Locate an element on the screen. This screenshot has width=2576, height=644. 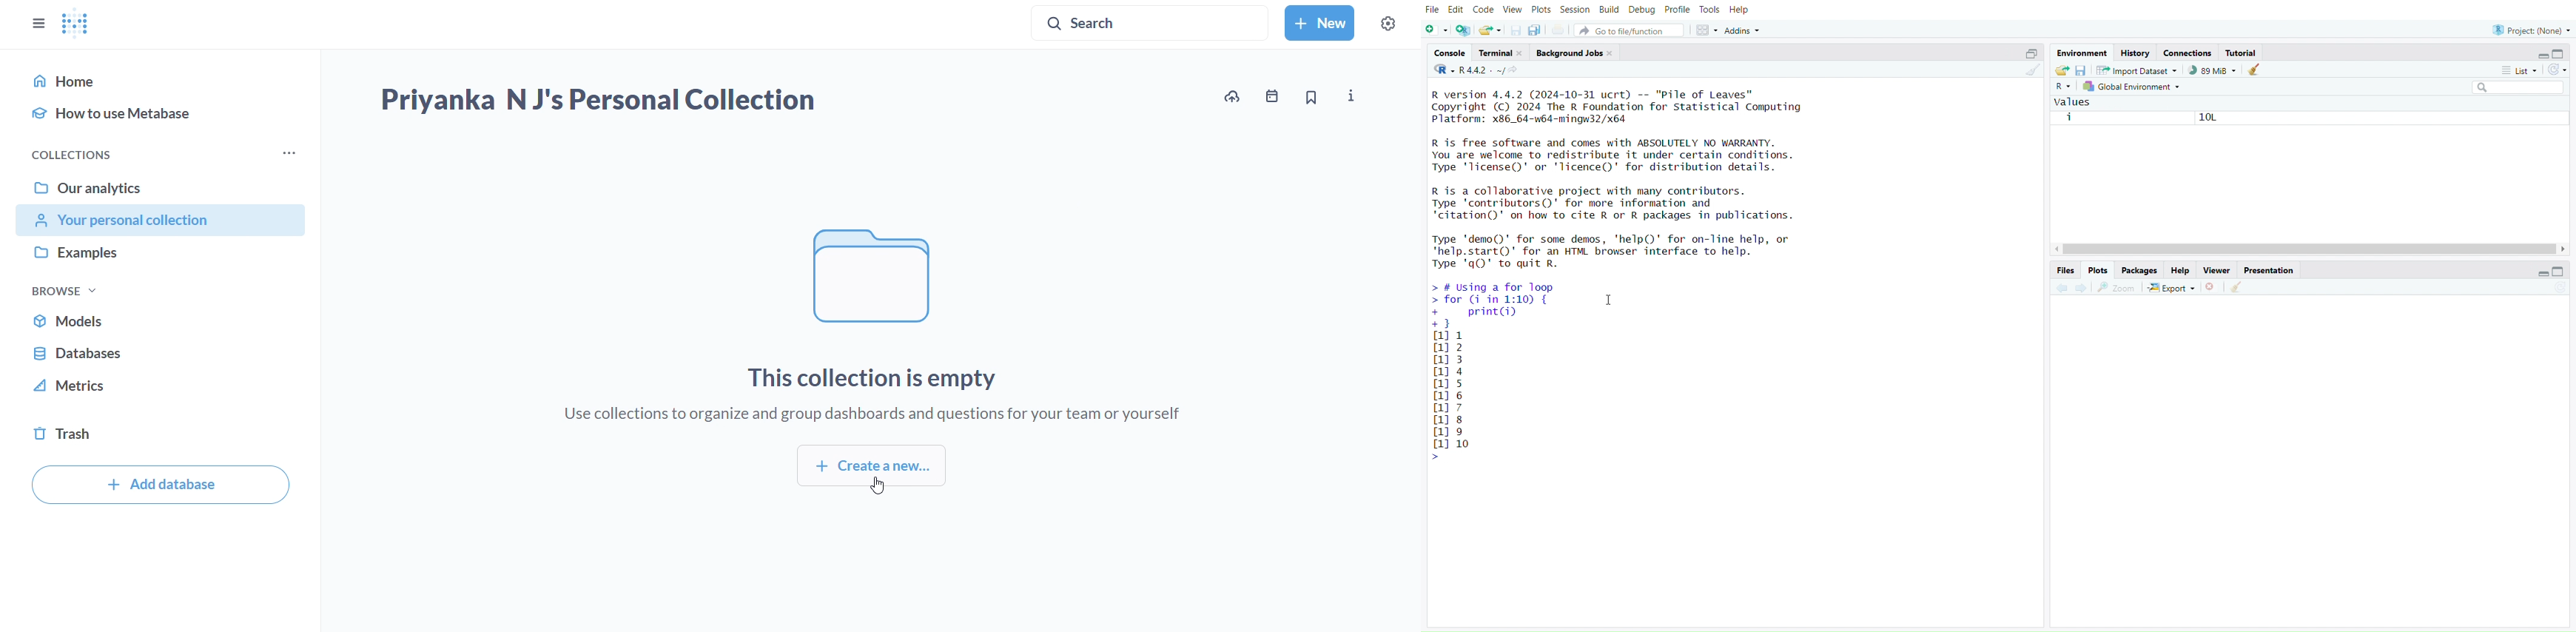
history is located at coordinates (2135, 53).